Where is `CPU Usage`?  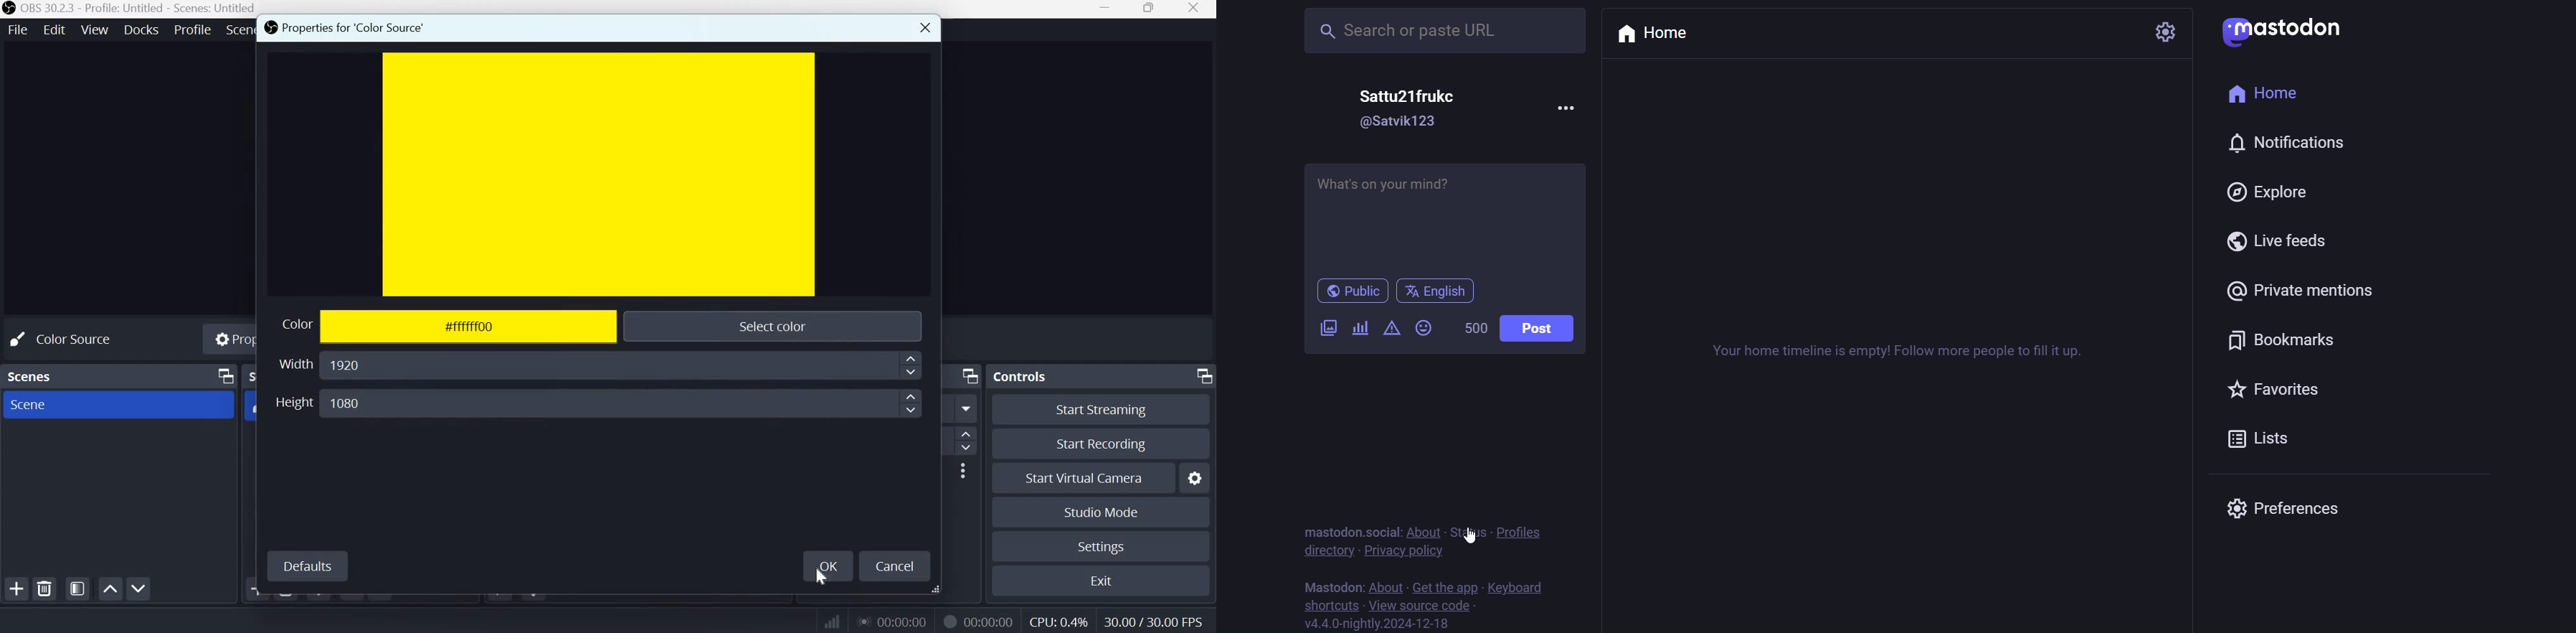 CPU Usage is located at coordinates (1058, 622).